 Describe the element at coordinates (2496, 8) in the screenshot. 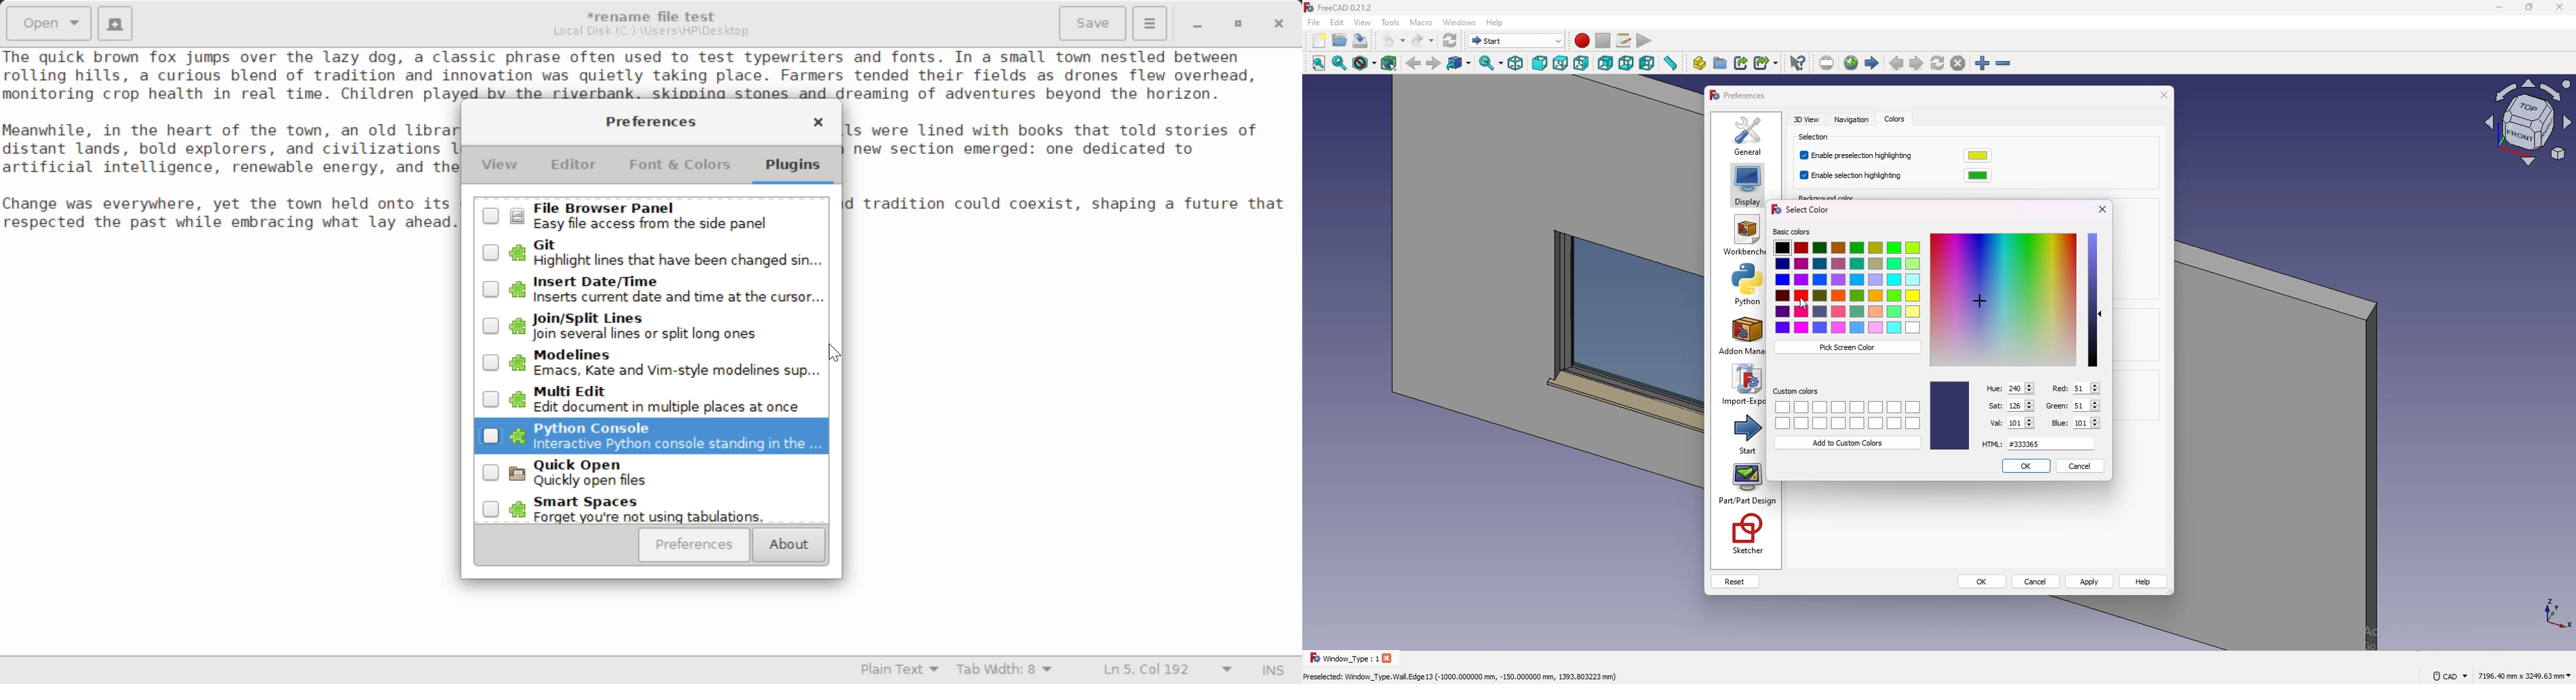

I see `minimize` at that location.